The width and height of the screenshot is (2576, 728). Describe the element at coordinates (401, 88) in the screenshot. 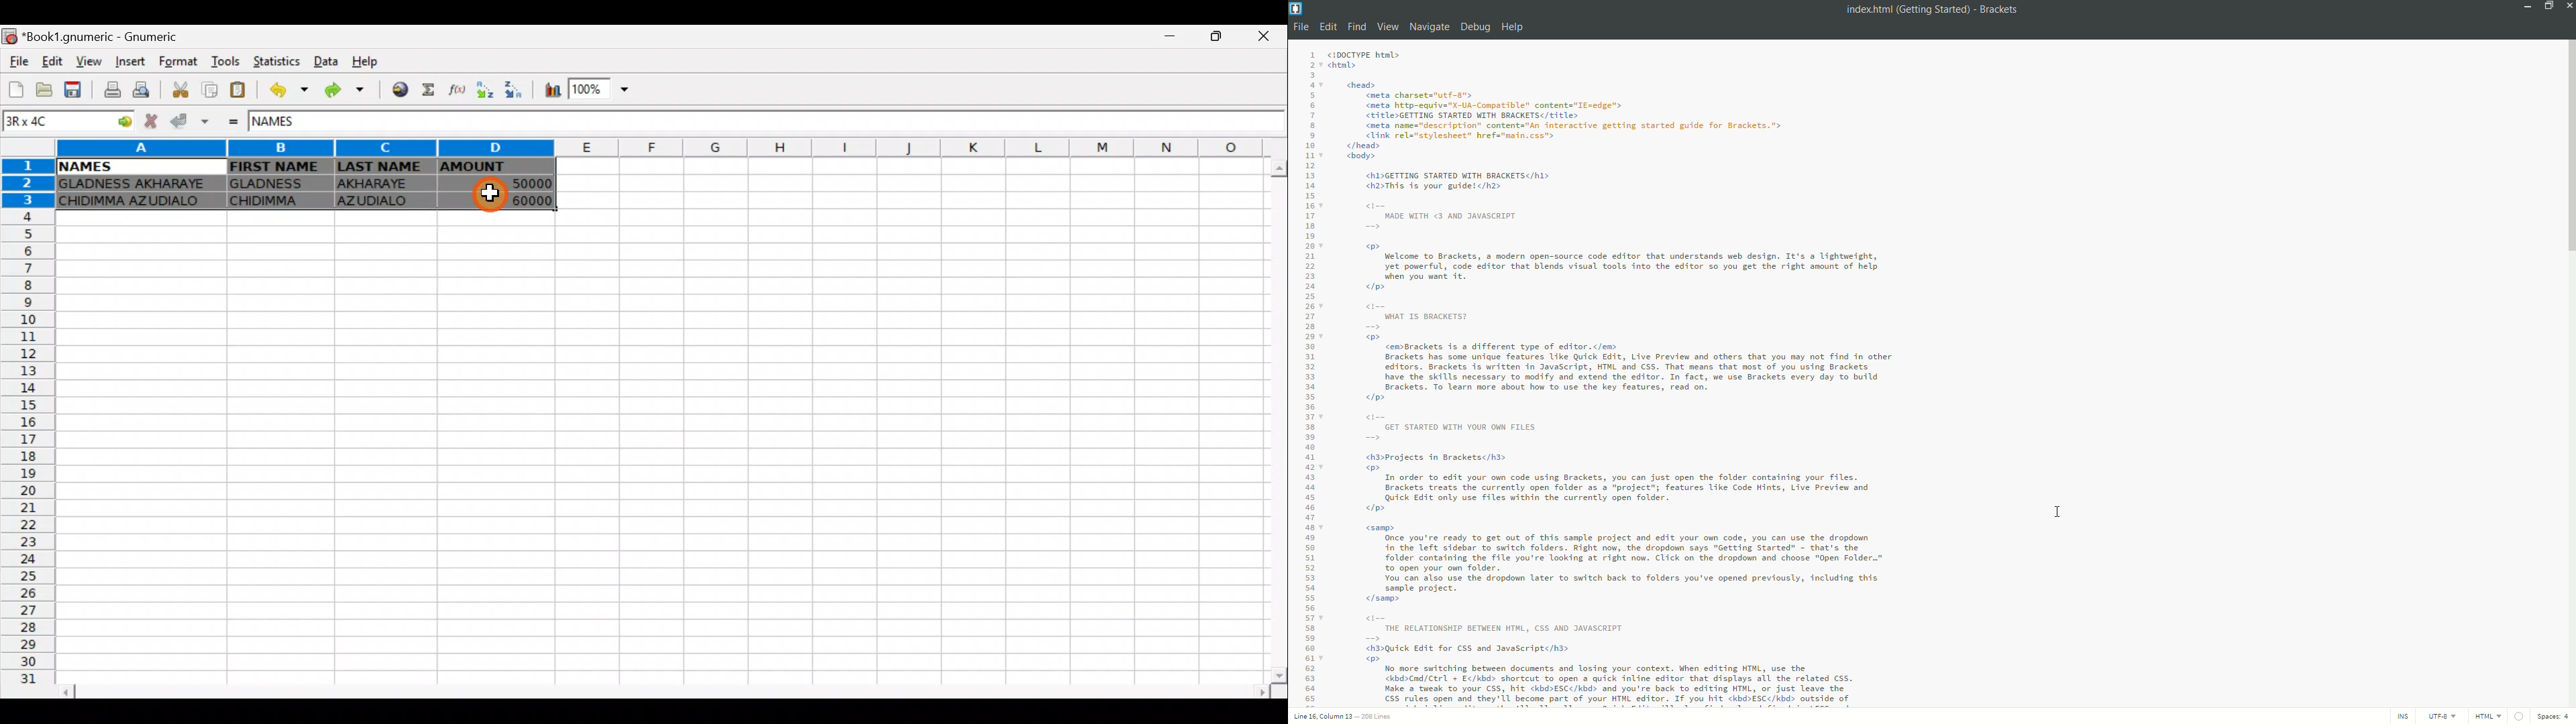

I see `Insert hyperlink` at that location.